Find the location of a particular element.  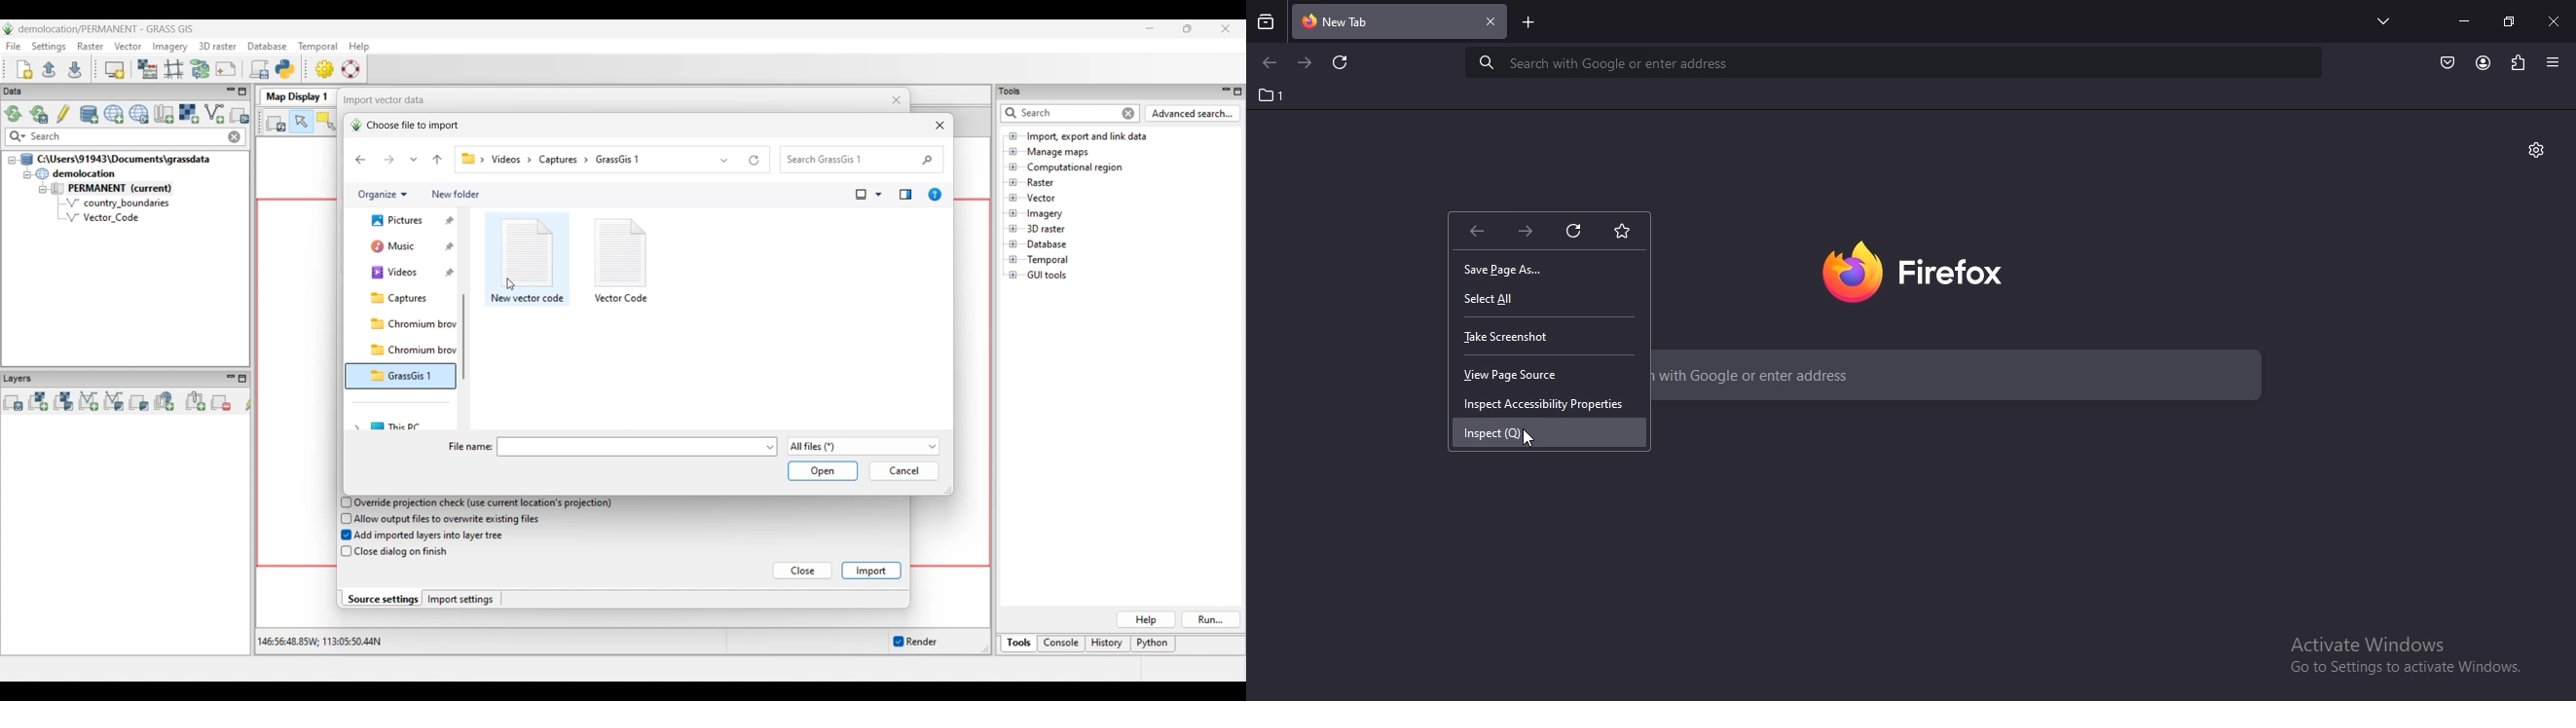

account is located at coordinates (2484, 63).